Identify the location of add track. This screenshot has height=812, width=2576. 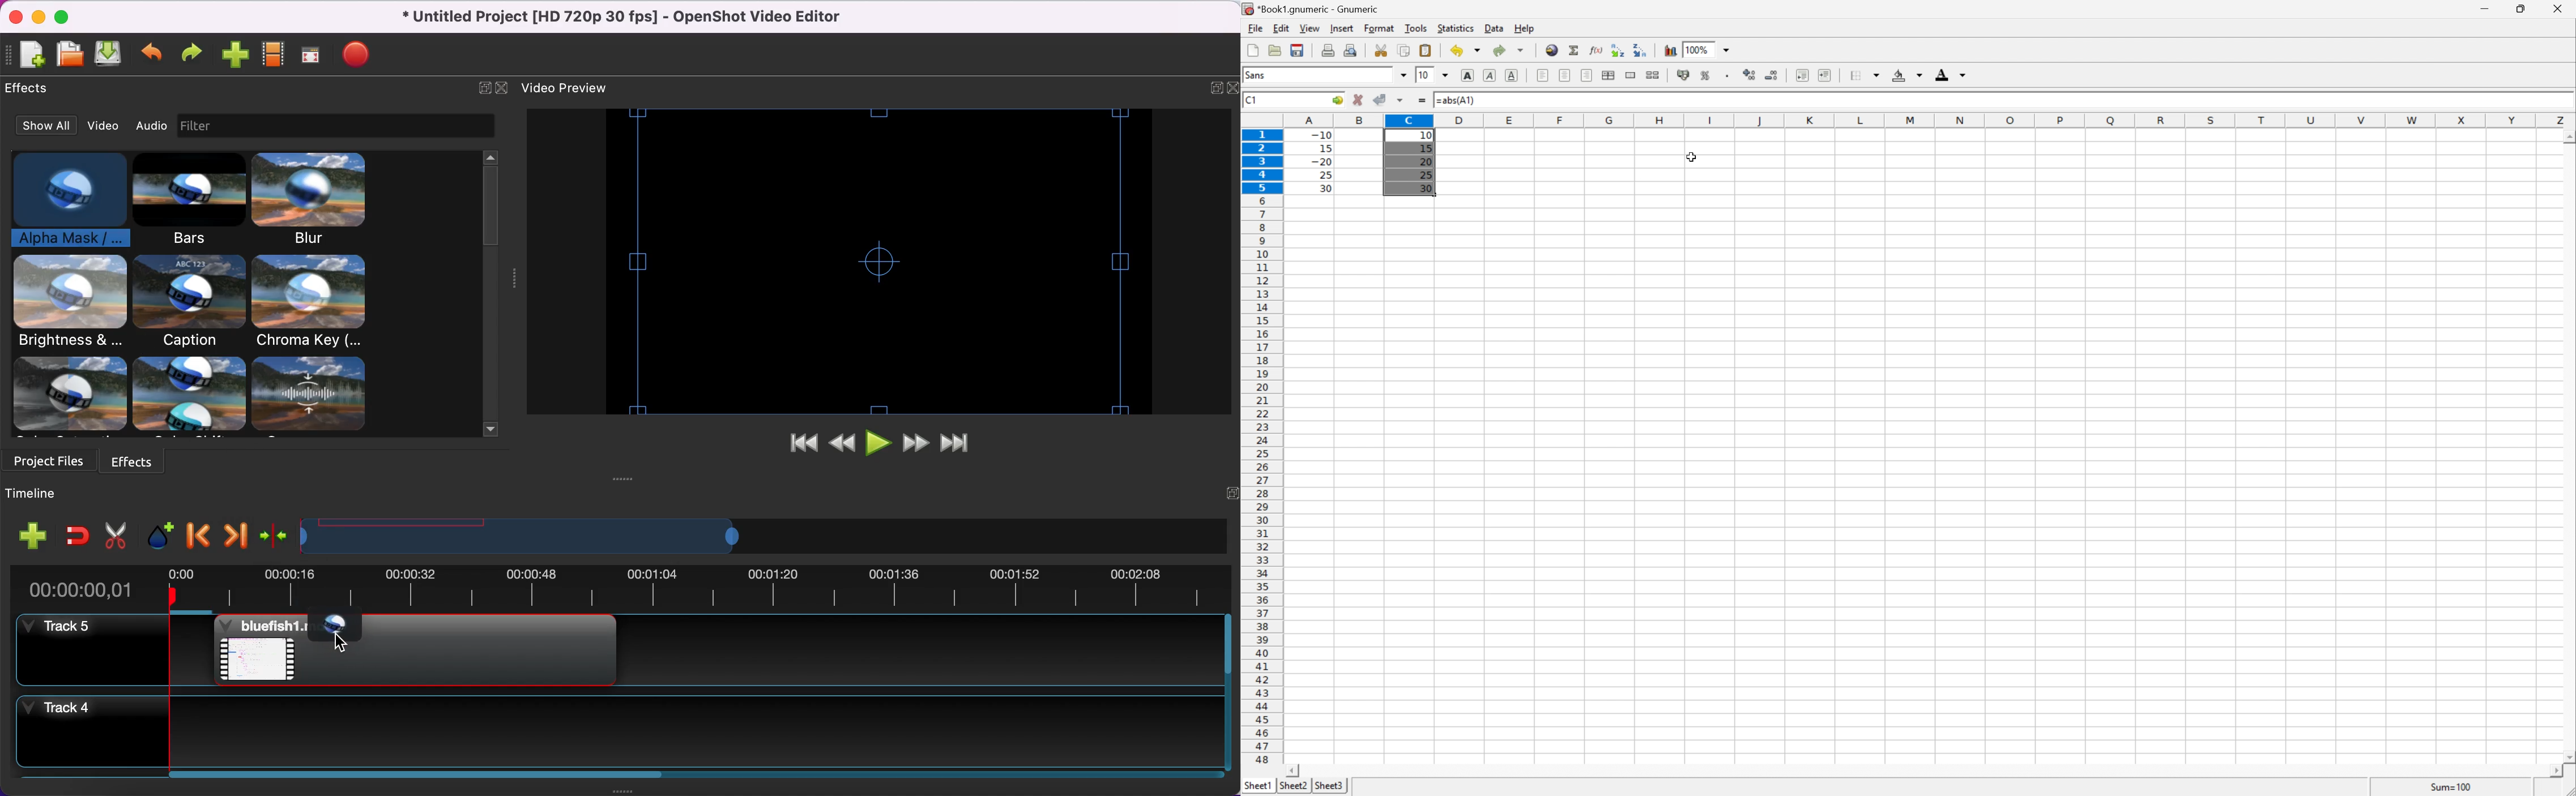
(30, 538).